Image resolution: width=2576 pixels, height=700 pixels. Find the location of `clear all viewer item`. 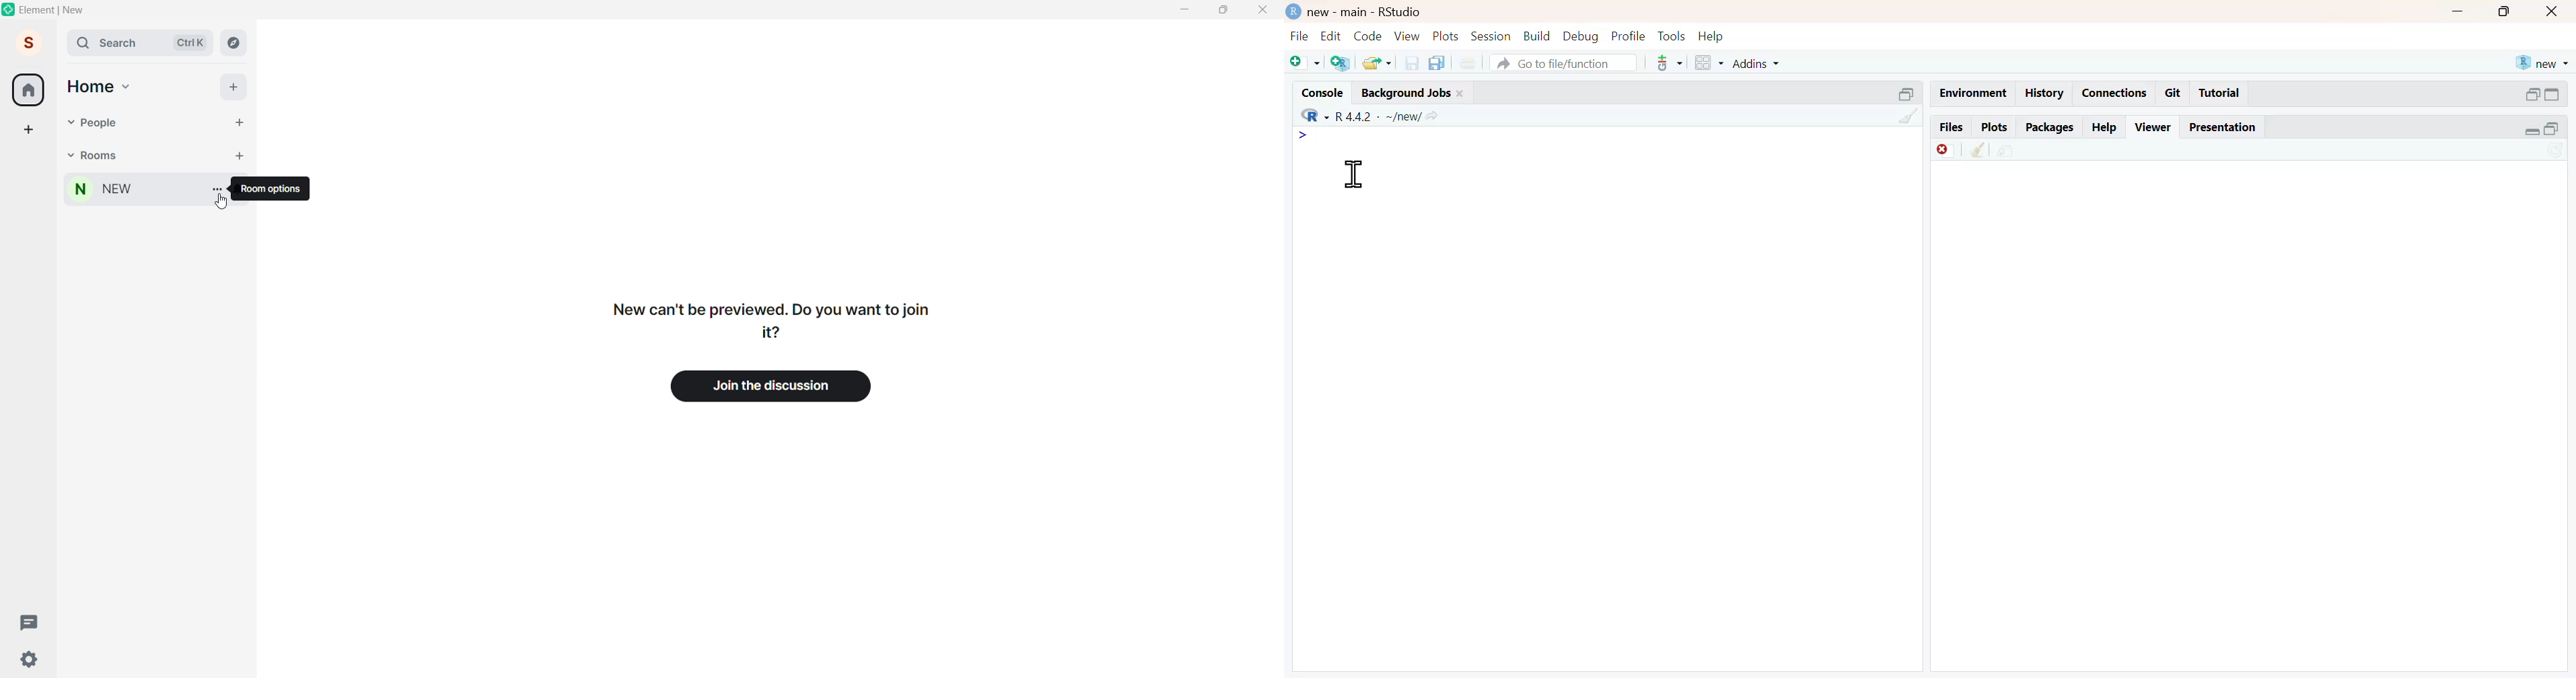

clear all viewer item is located at coordinates (1979, 151).